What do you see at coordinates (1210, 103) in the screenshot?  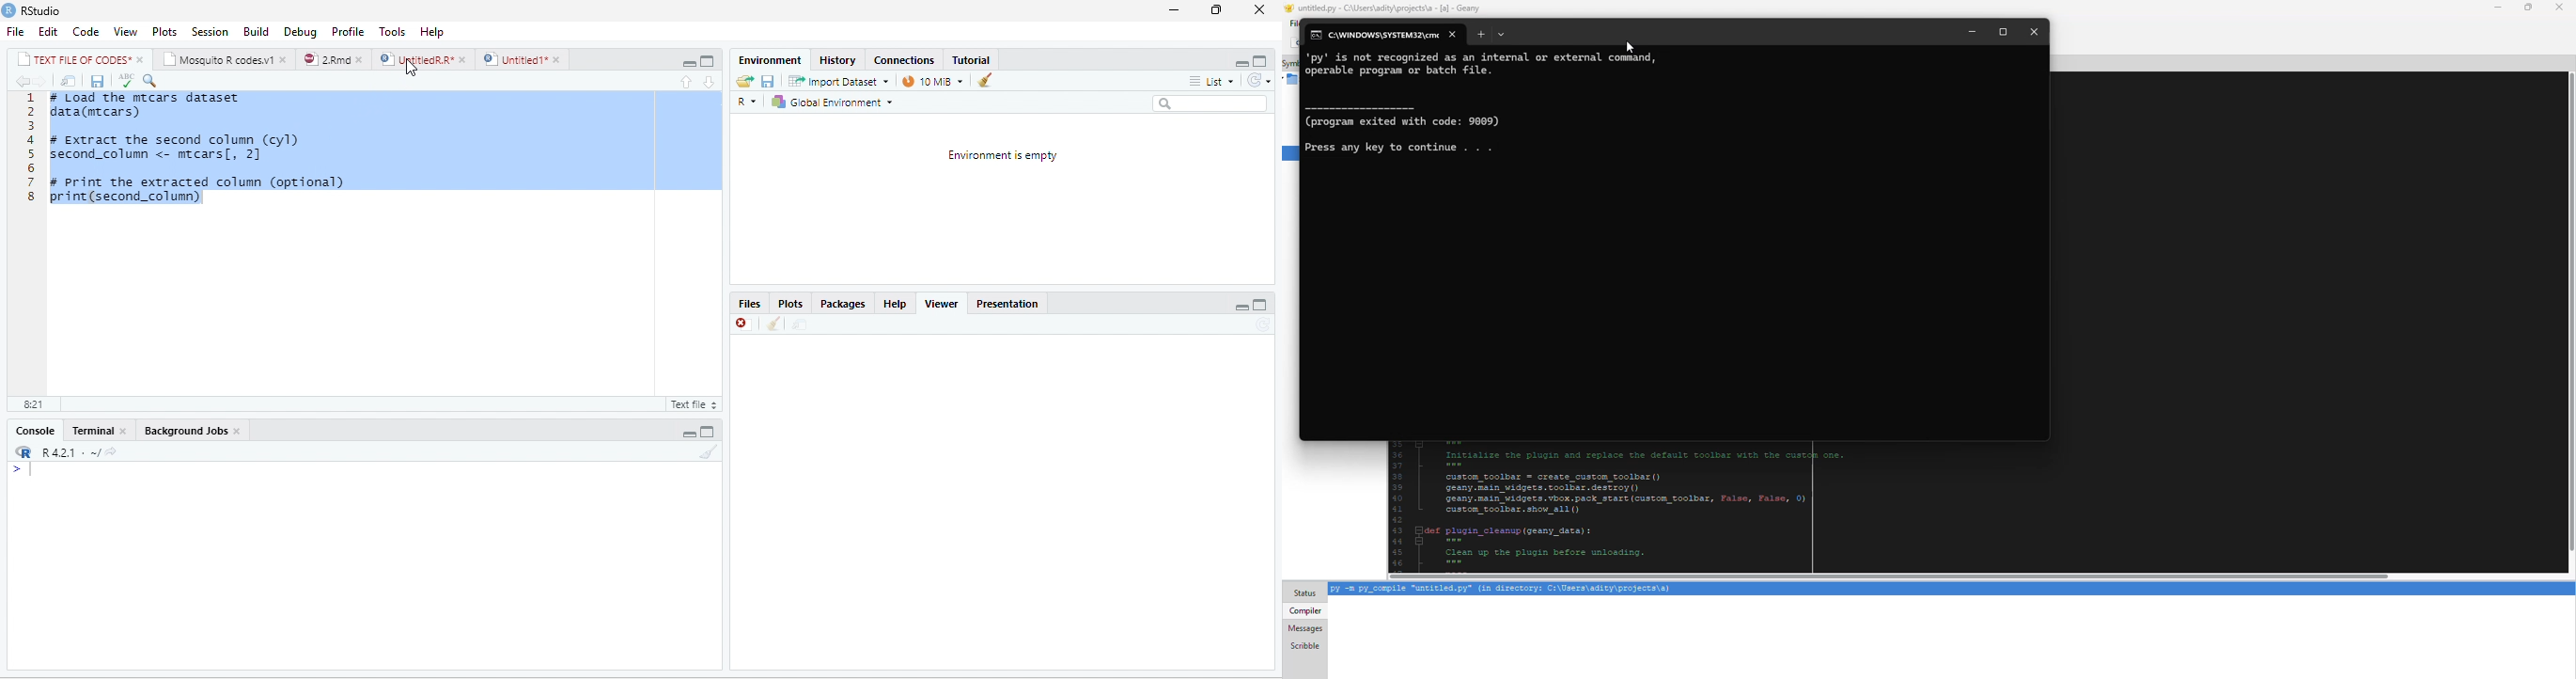 I see `search` at bounding box center [1210, 103].